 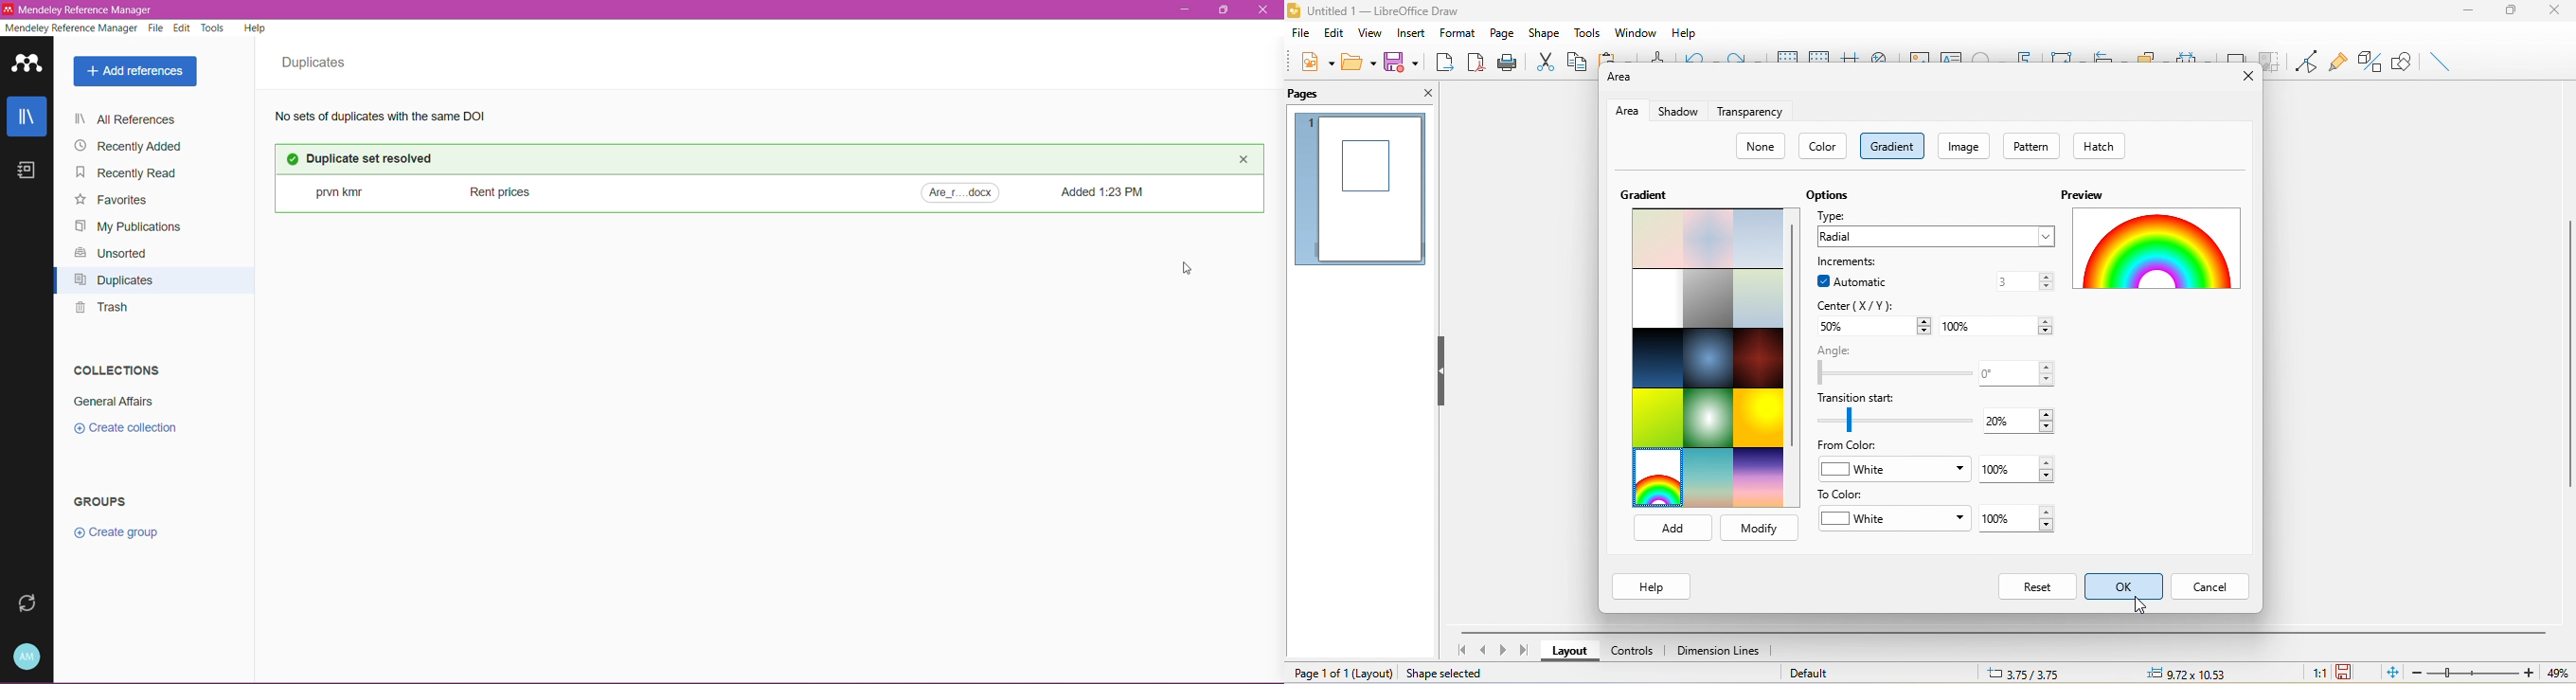 What do you see at coordinates (1187, 270) in the screenshot?
I see `Cursor` at bounding box center [1187, 270].